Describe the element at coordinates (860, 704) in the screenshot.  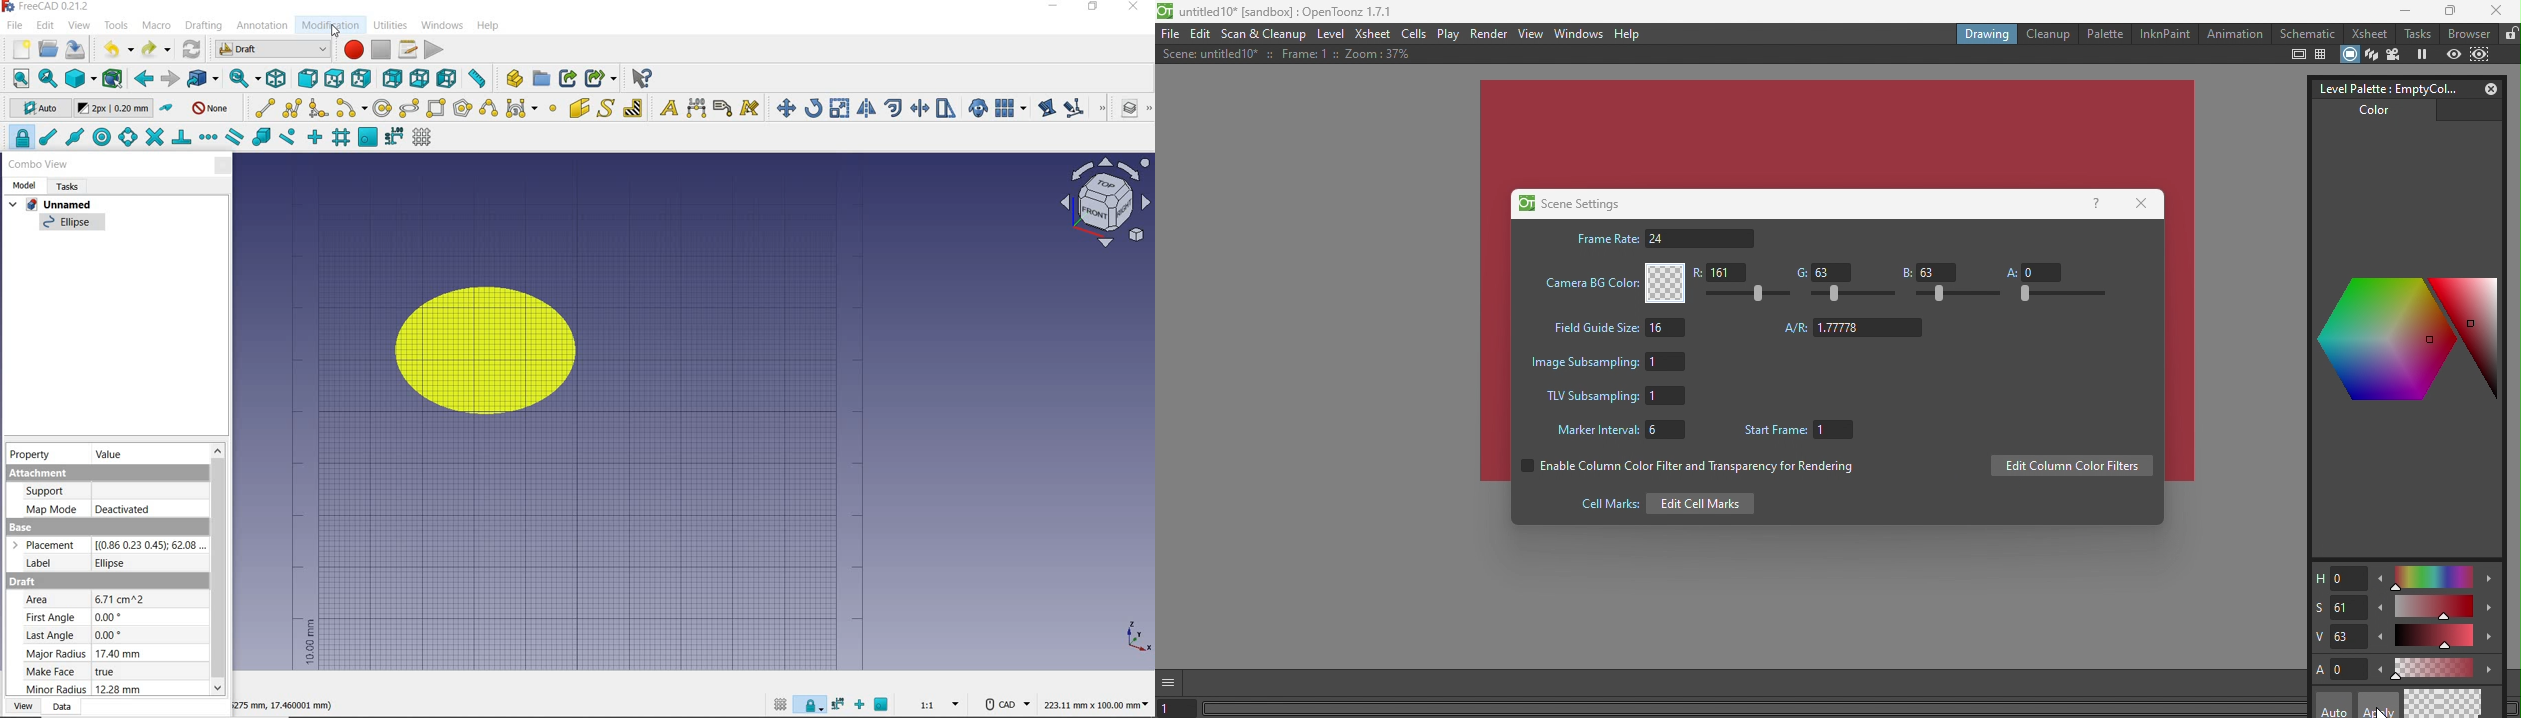
I see `snap ortho` at that location.